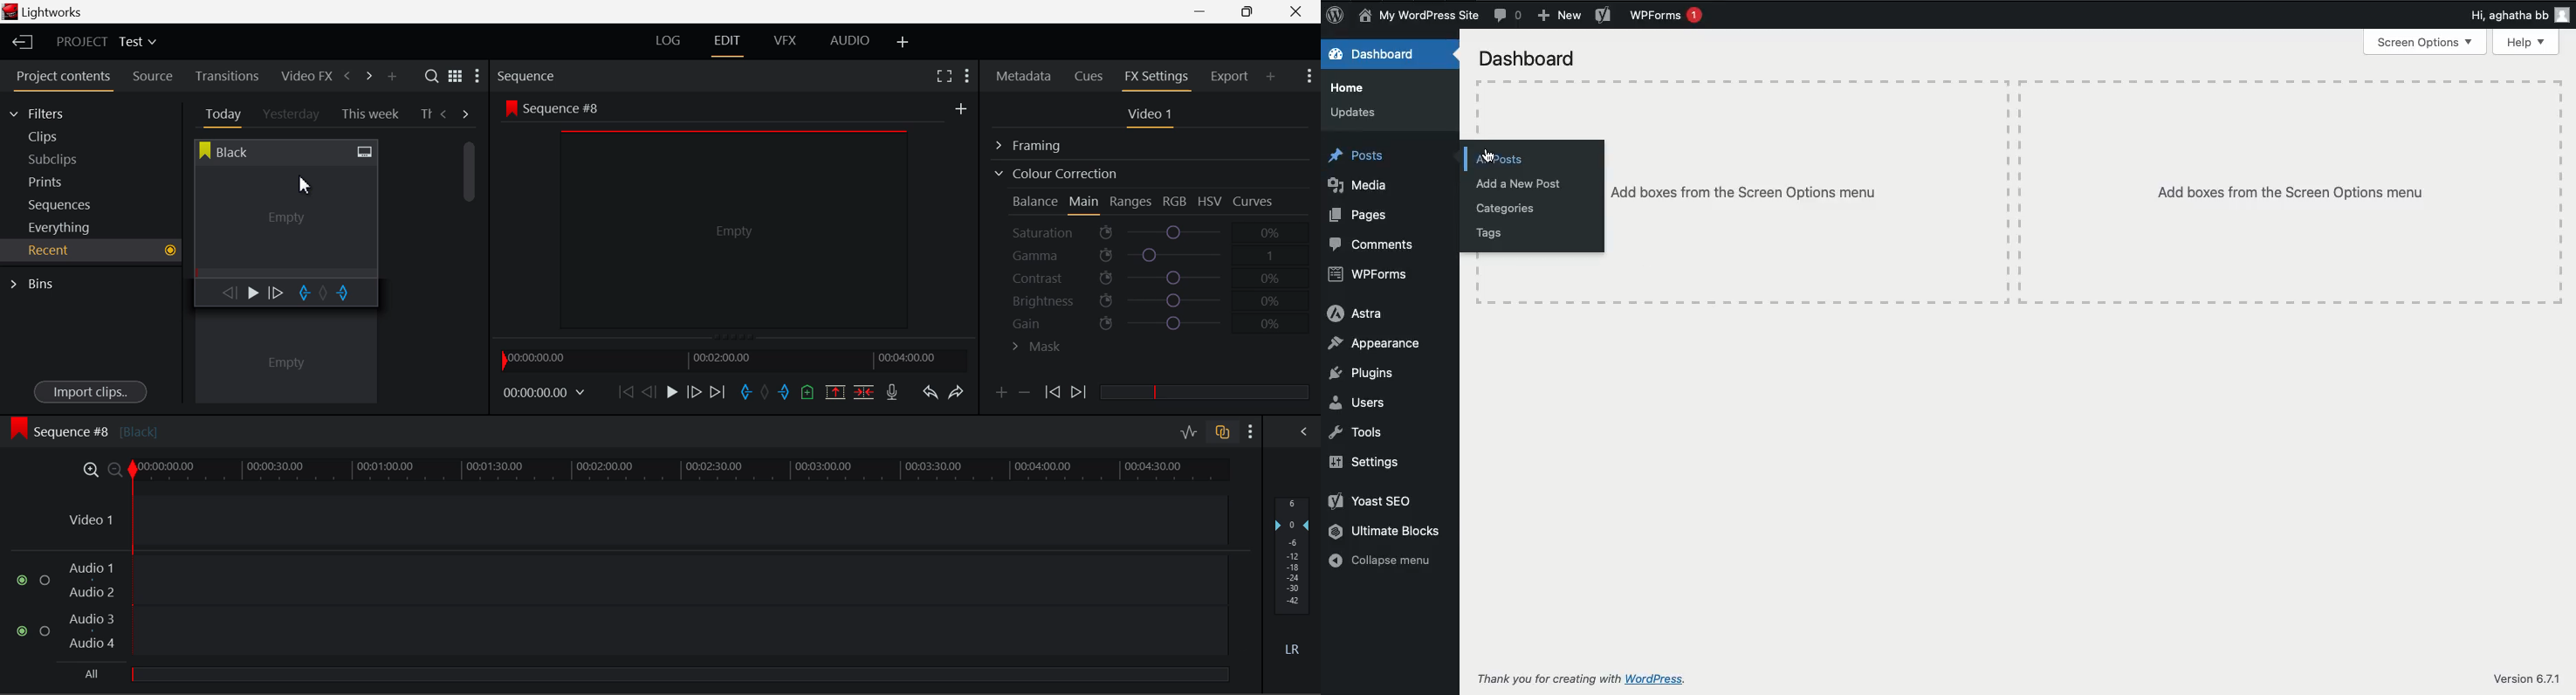 The width and height of the screenshot is (2576, 700). I want to click on slider, so click(679, 674).